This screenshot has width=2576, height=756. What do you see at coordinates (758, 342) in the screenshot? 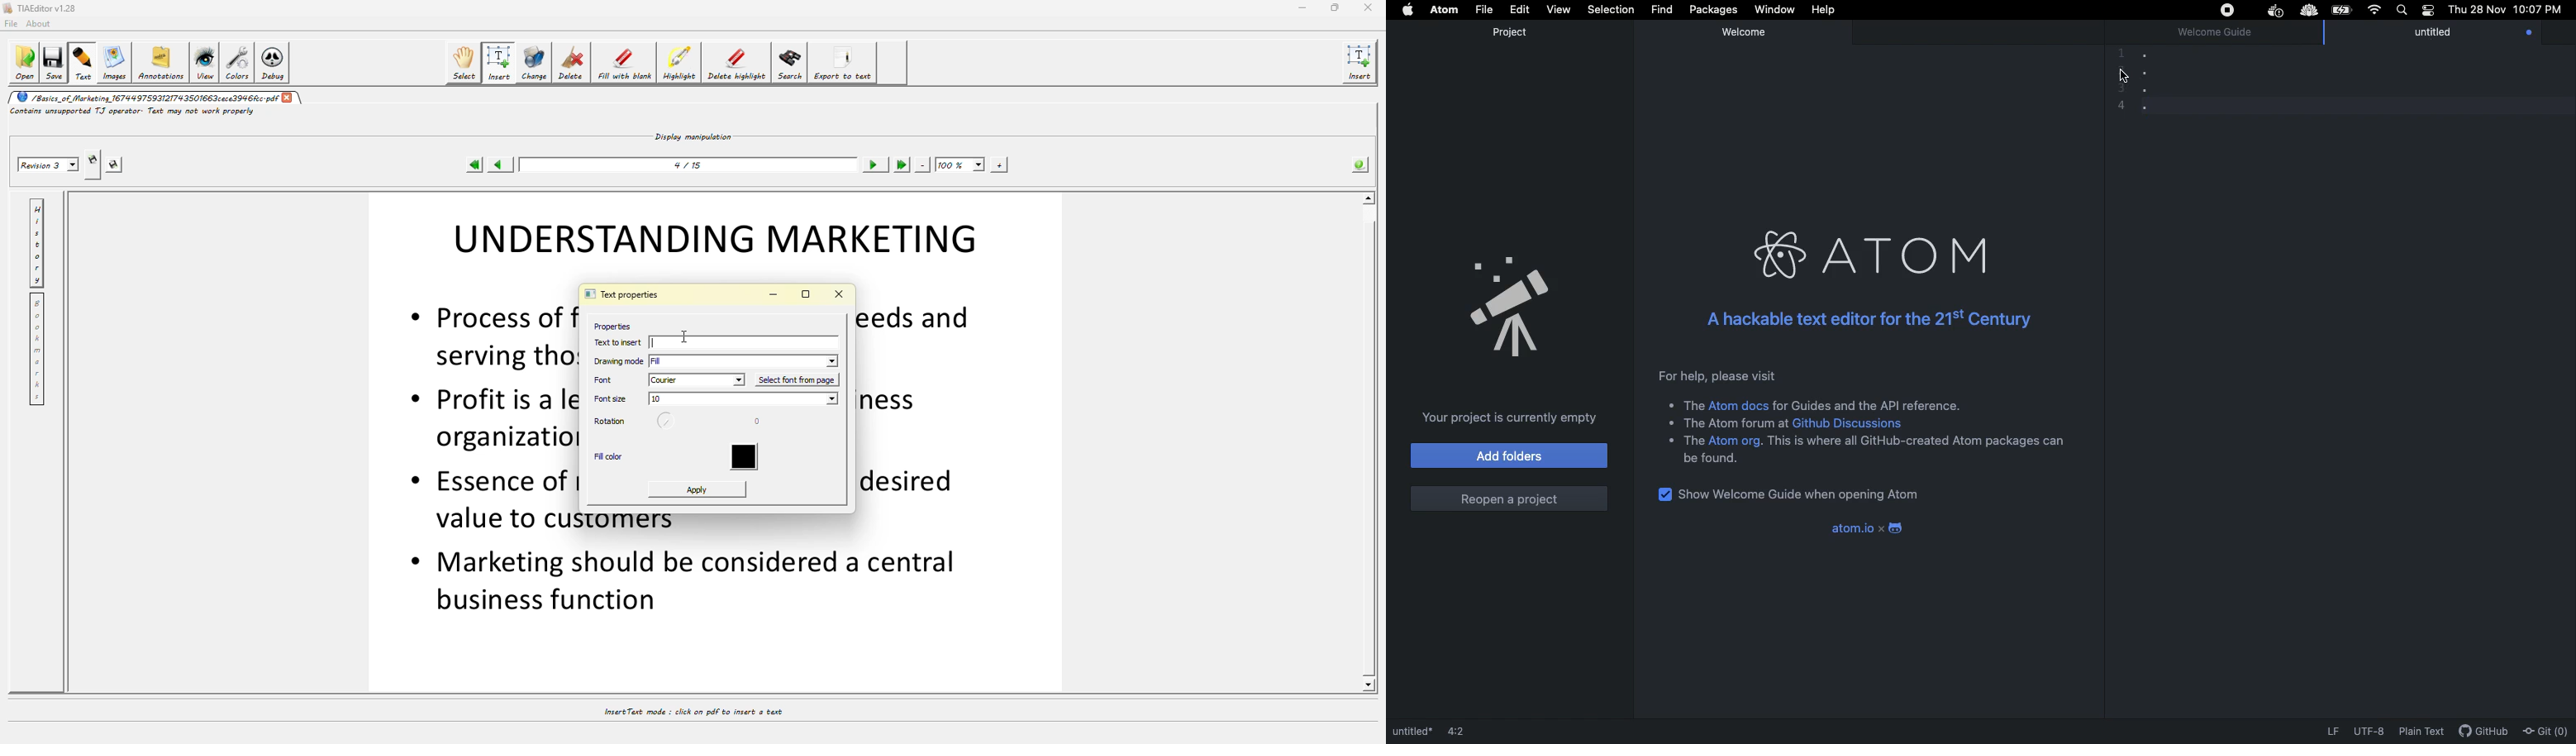
I see `text to insert` at bounding box center [758, 342].